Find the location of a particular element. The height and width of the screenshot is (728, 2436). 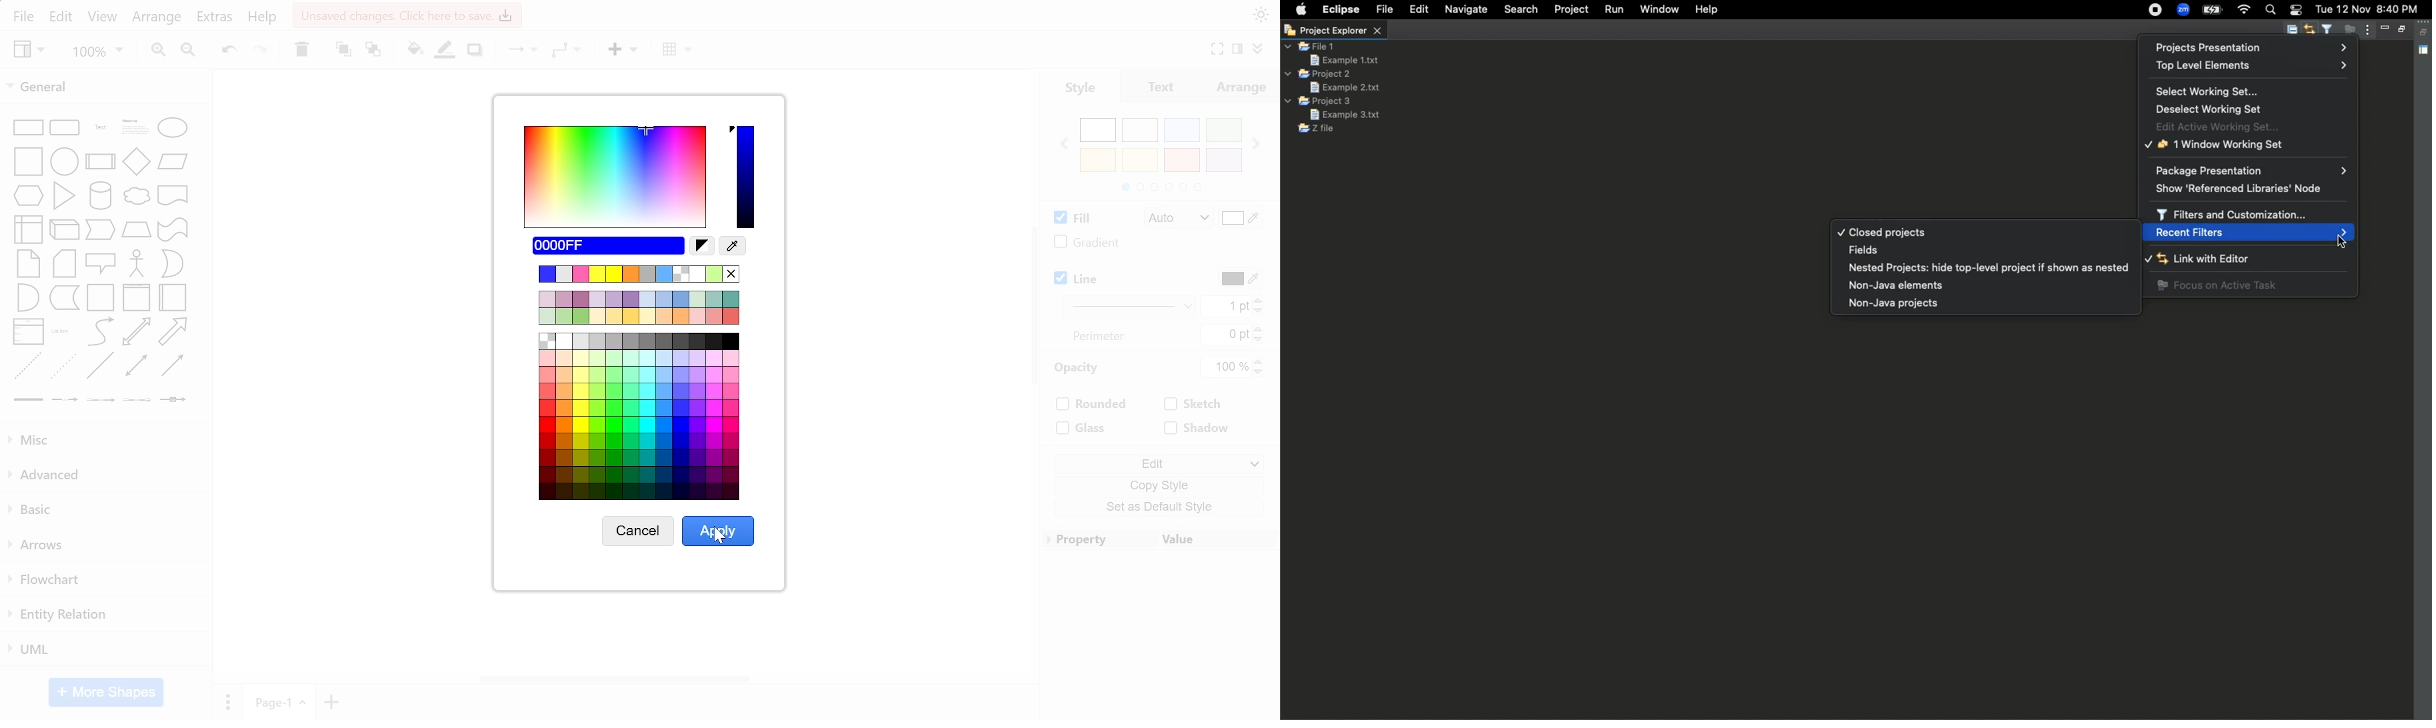

insert page is located at coordinates (333, 702).